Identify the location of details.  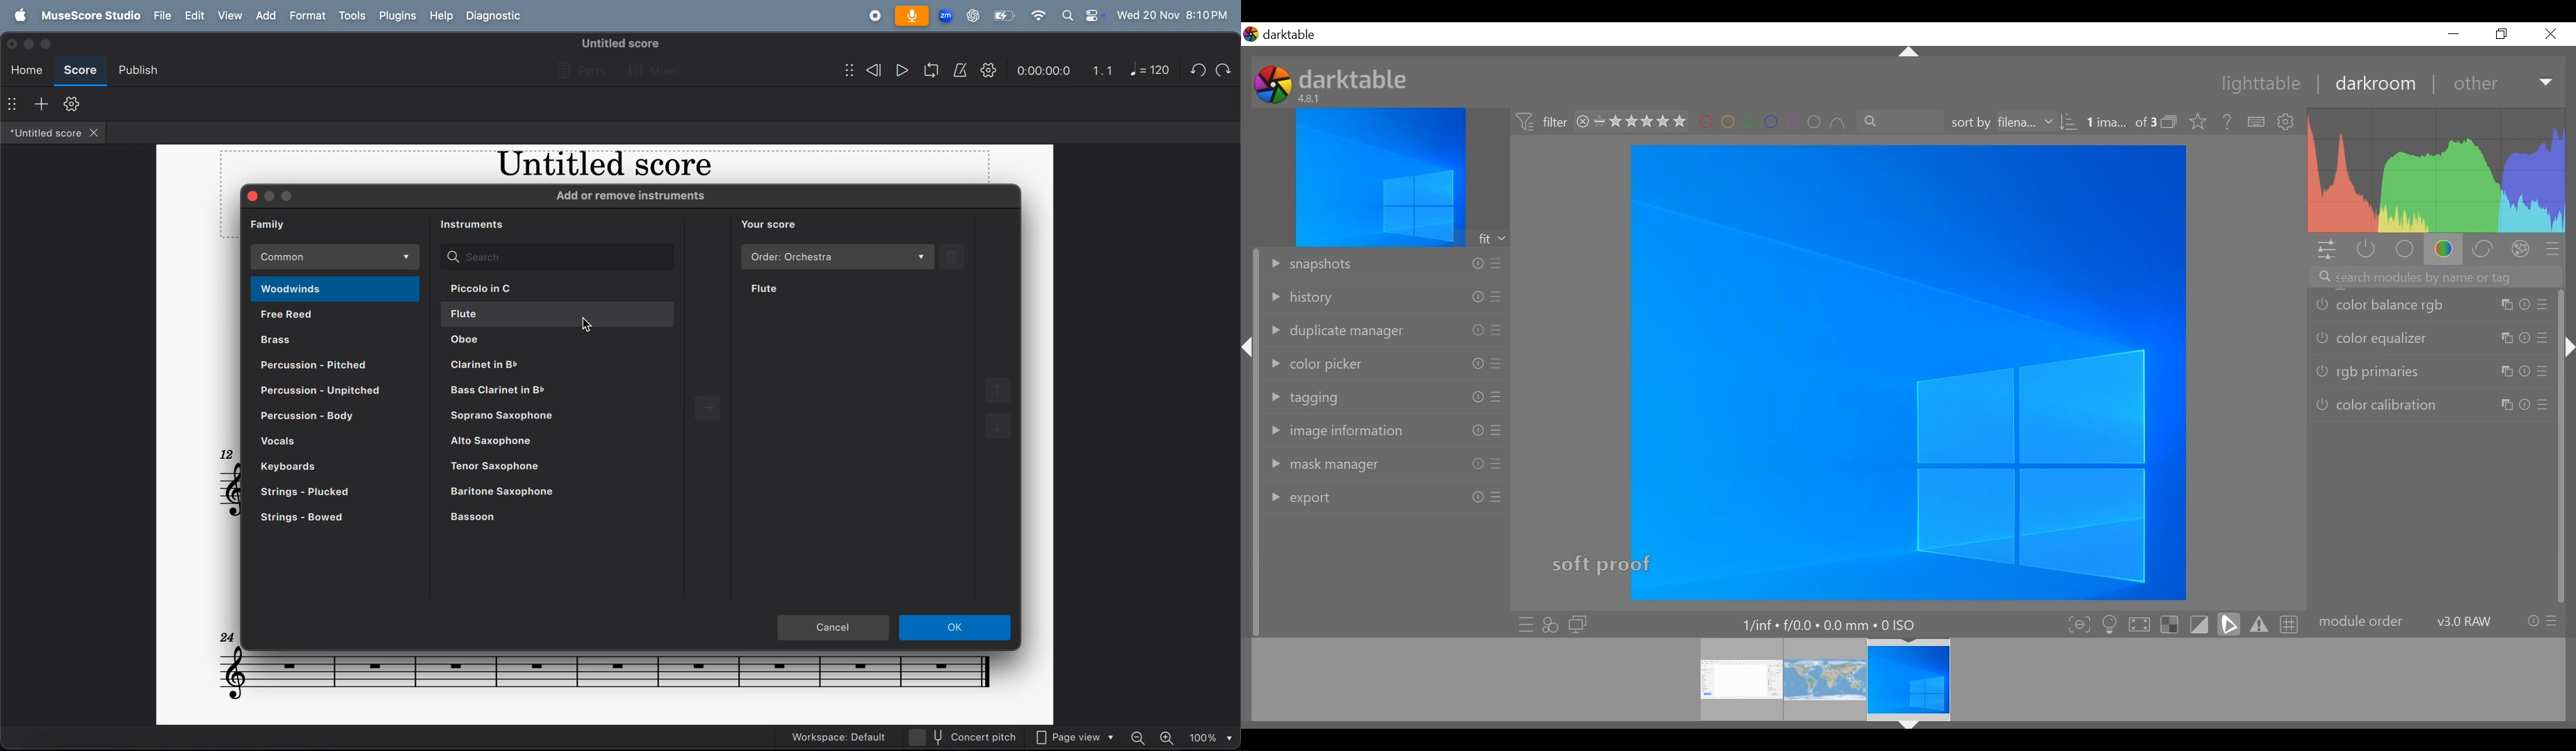
(1832, 623).